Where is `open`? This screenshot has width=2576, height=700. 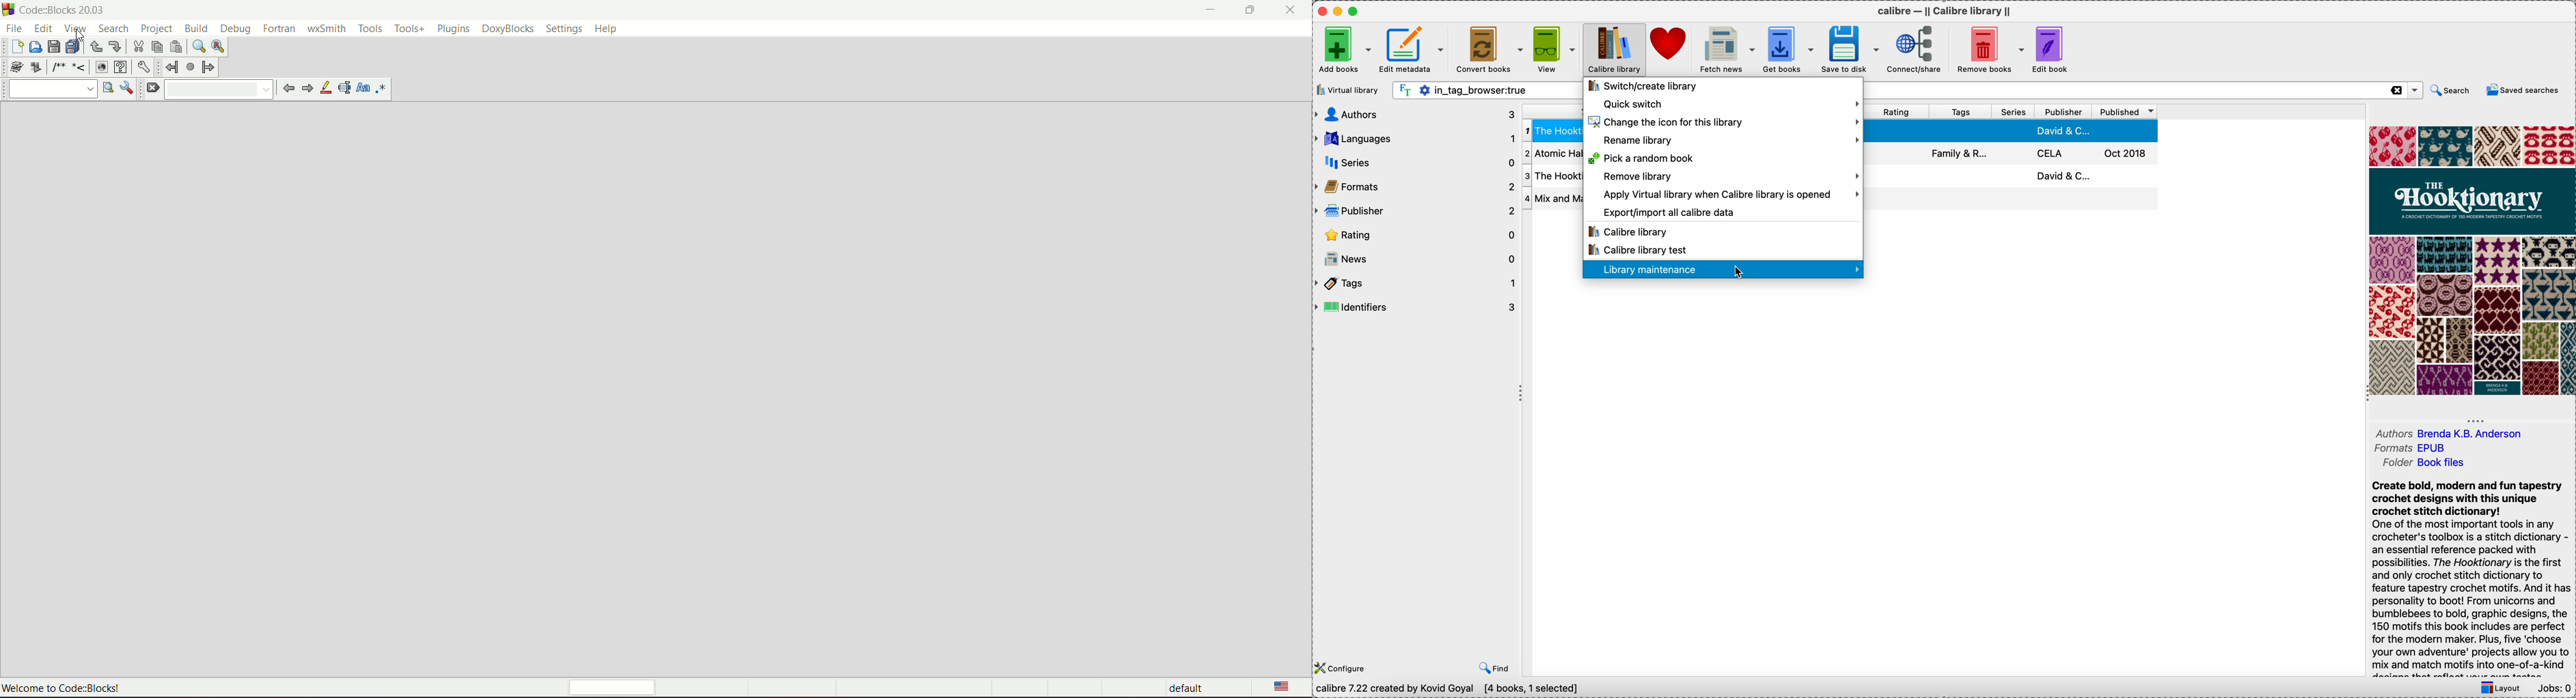
open is located at coordinates (36, 47).